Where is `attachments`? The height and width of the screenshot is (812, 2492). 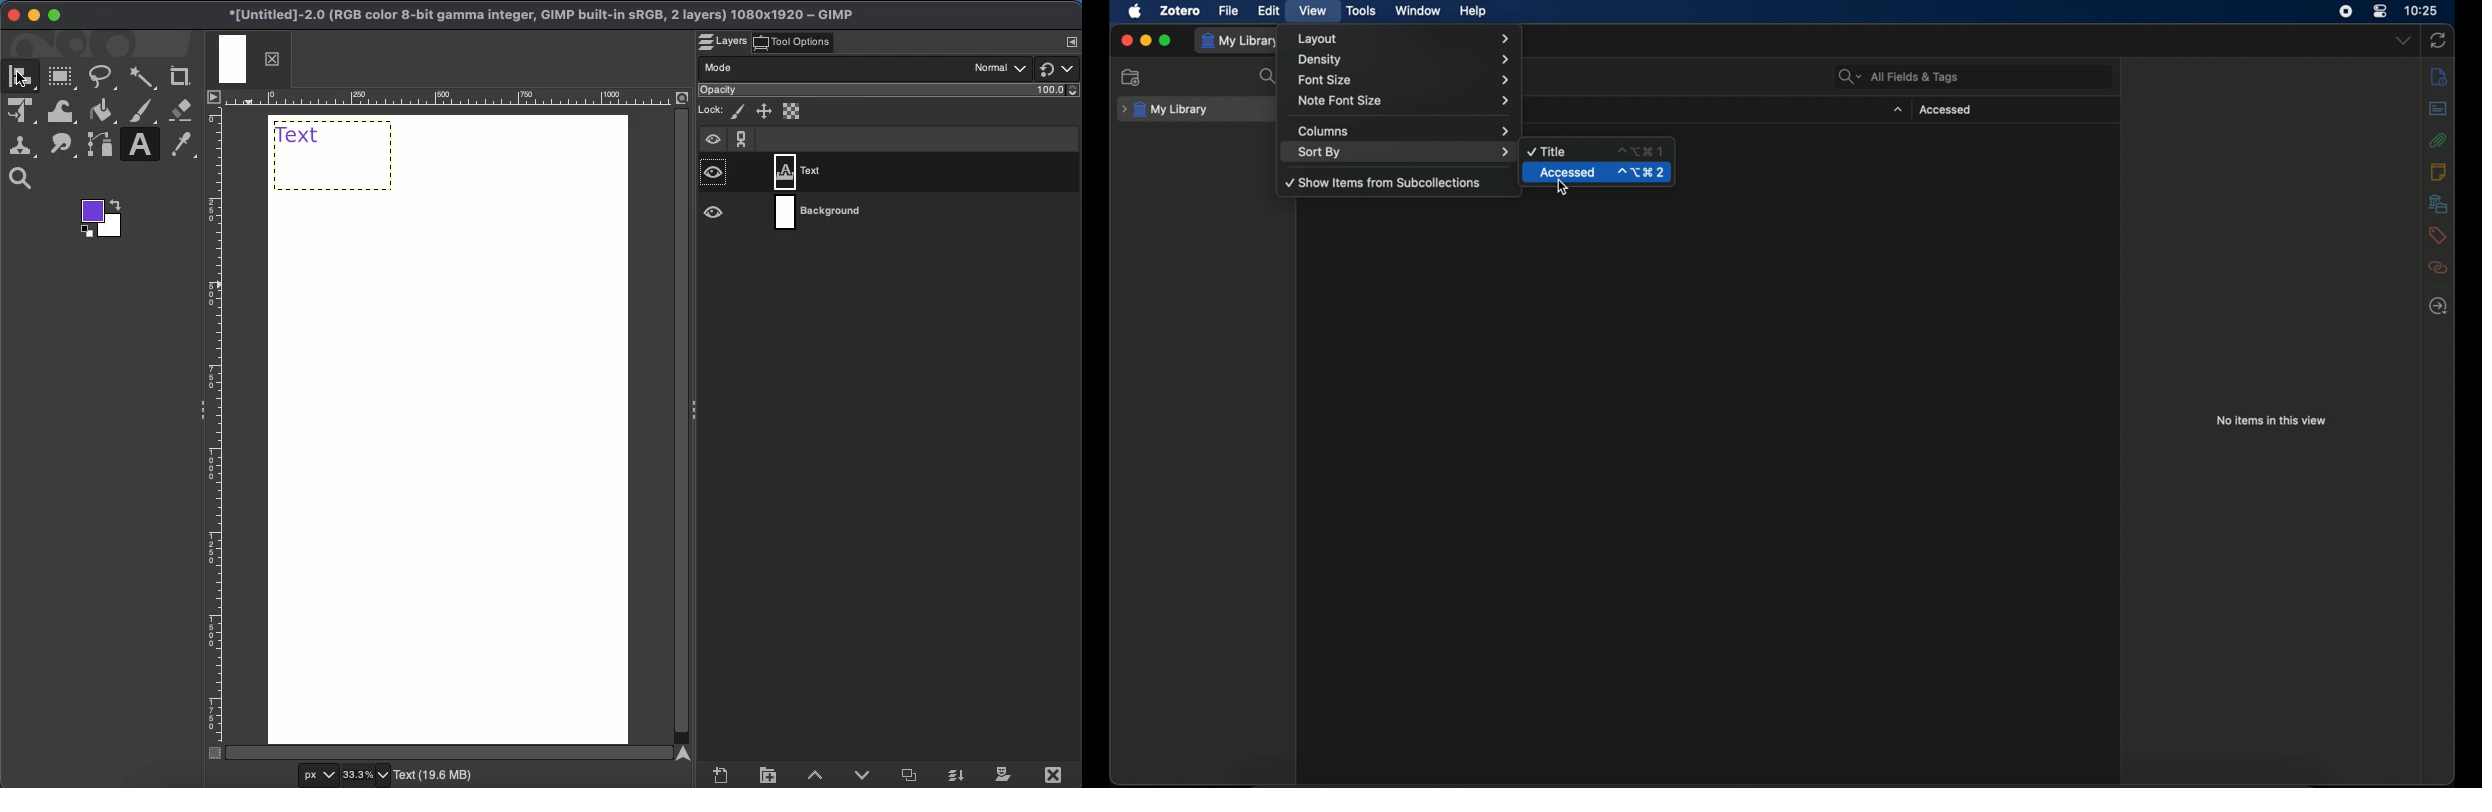
attachments is located at coordinates (2438, 140).